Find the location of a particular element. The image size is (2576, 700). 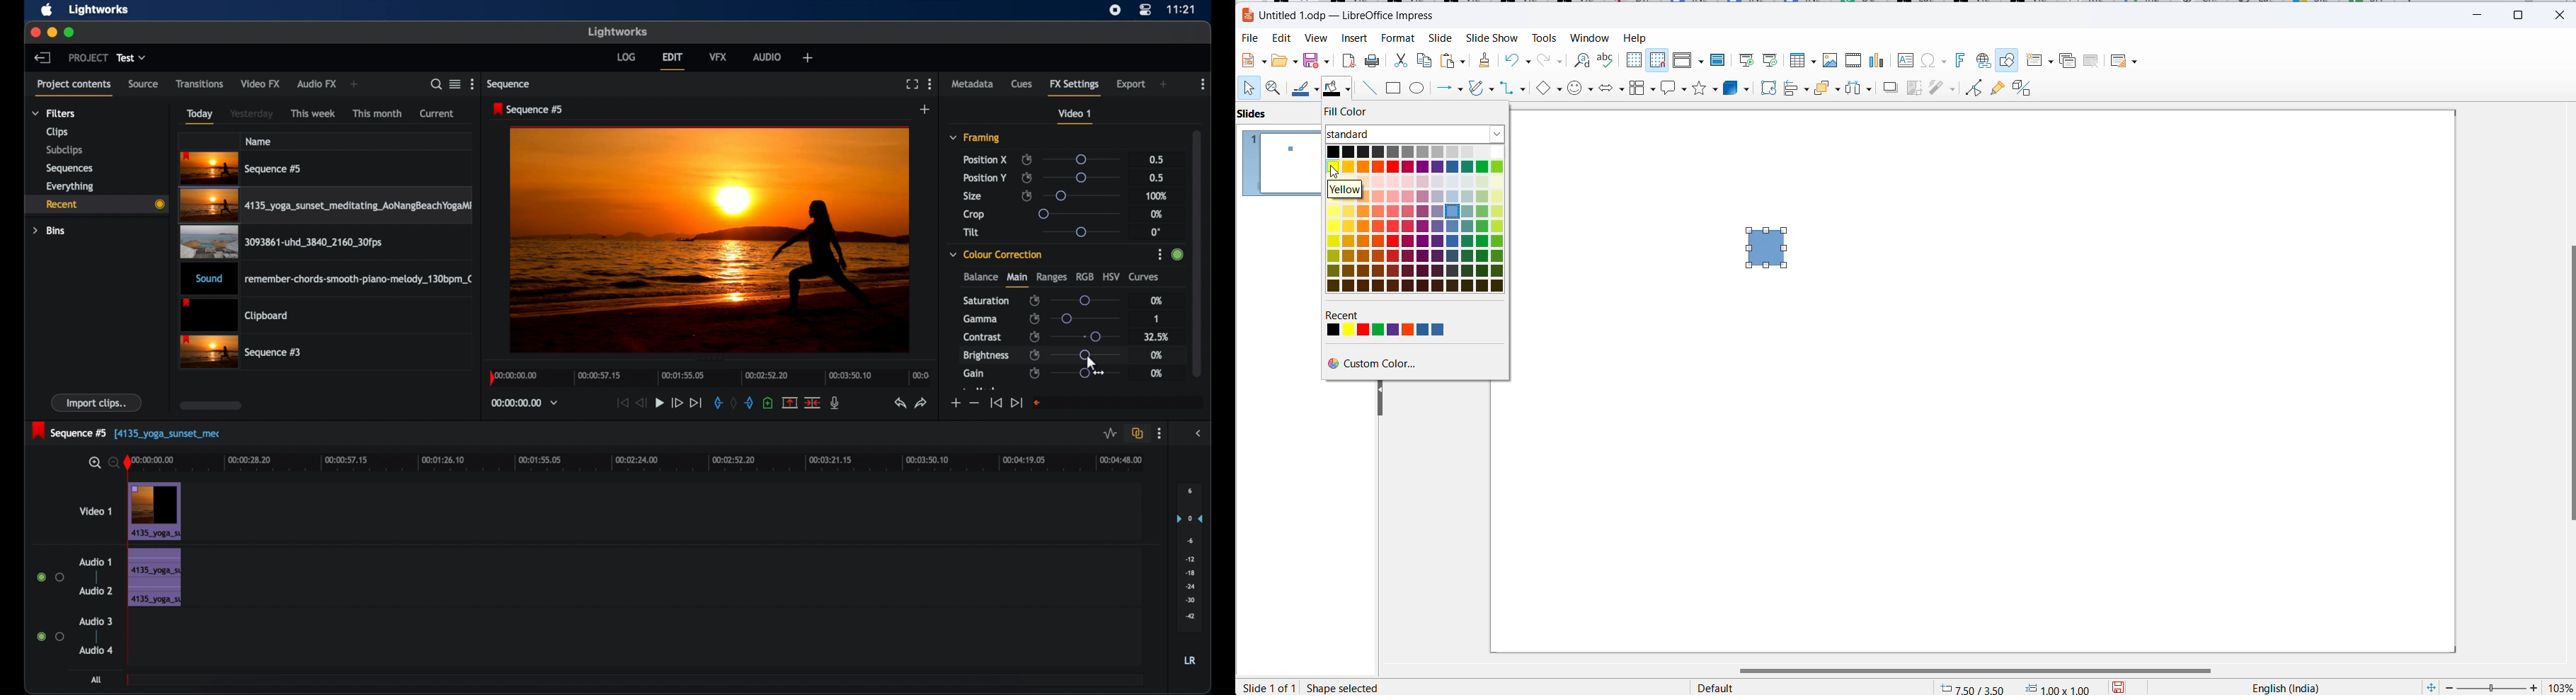

jump to start is located at coordinates (996, 402).